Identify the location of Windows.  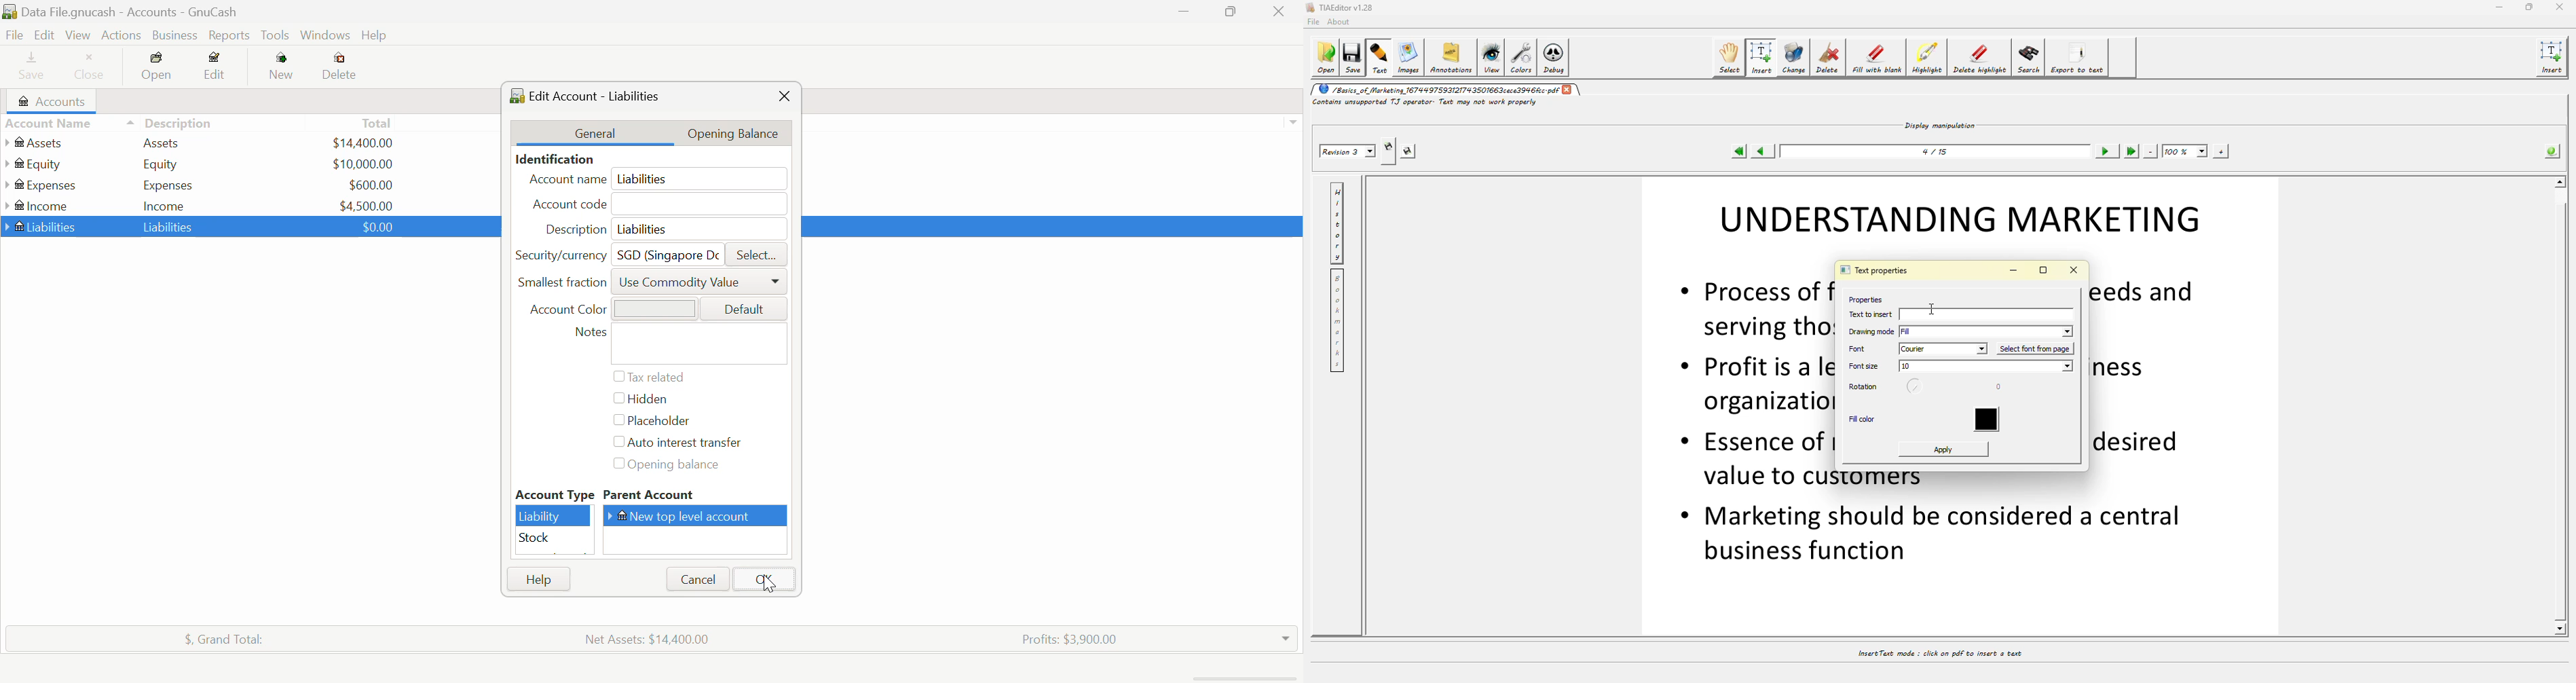
(326, 37).